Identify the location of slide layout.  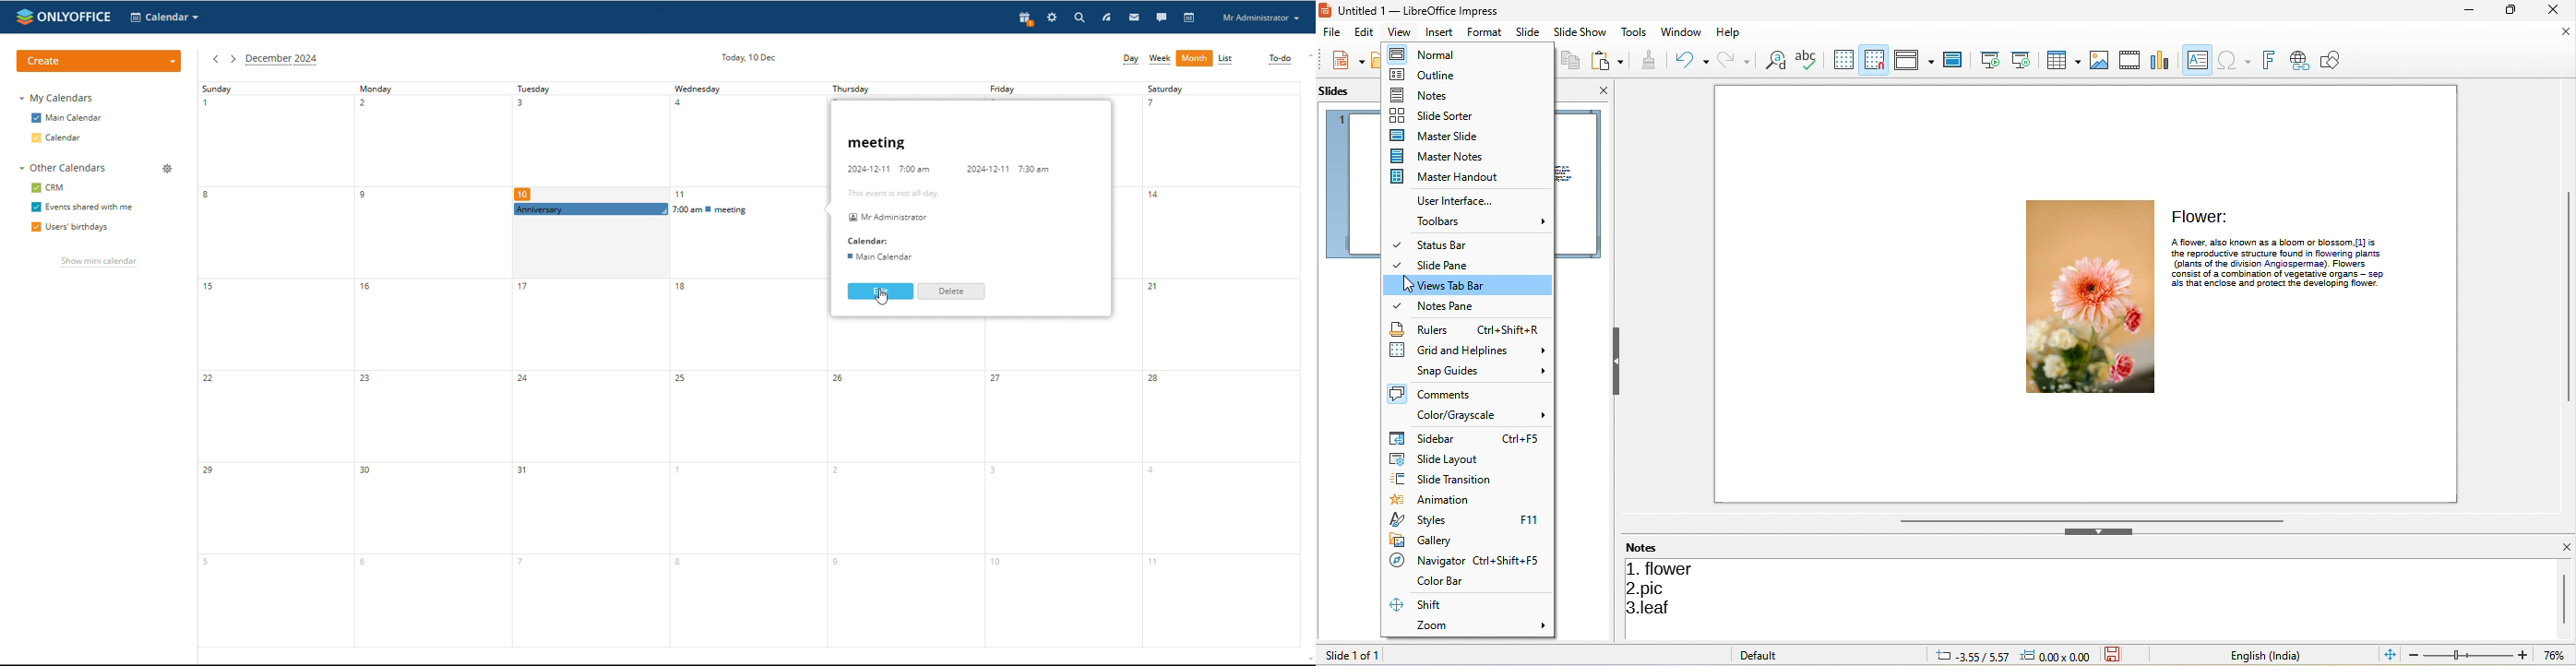
(1450, 458).